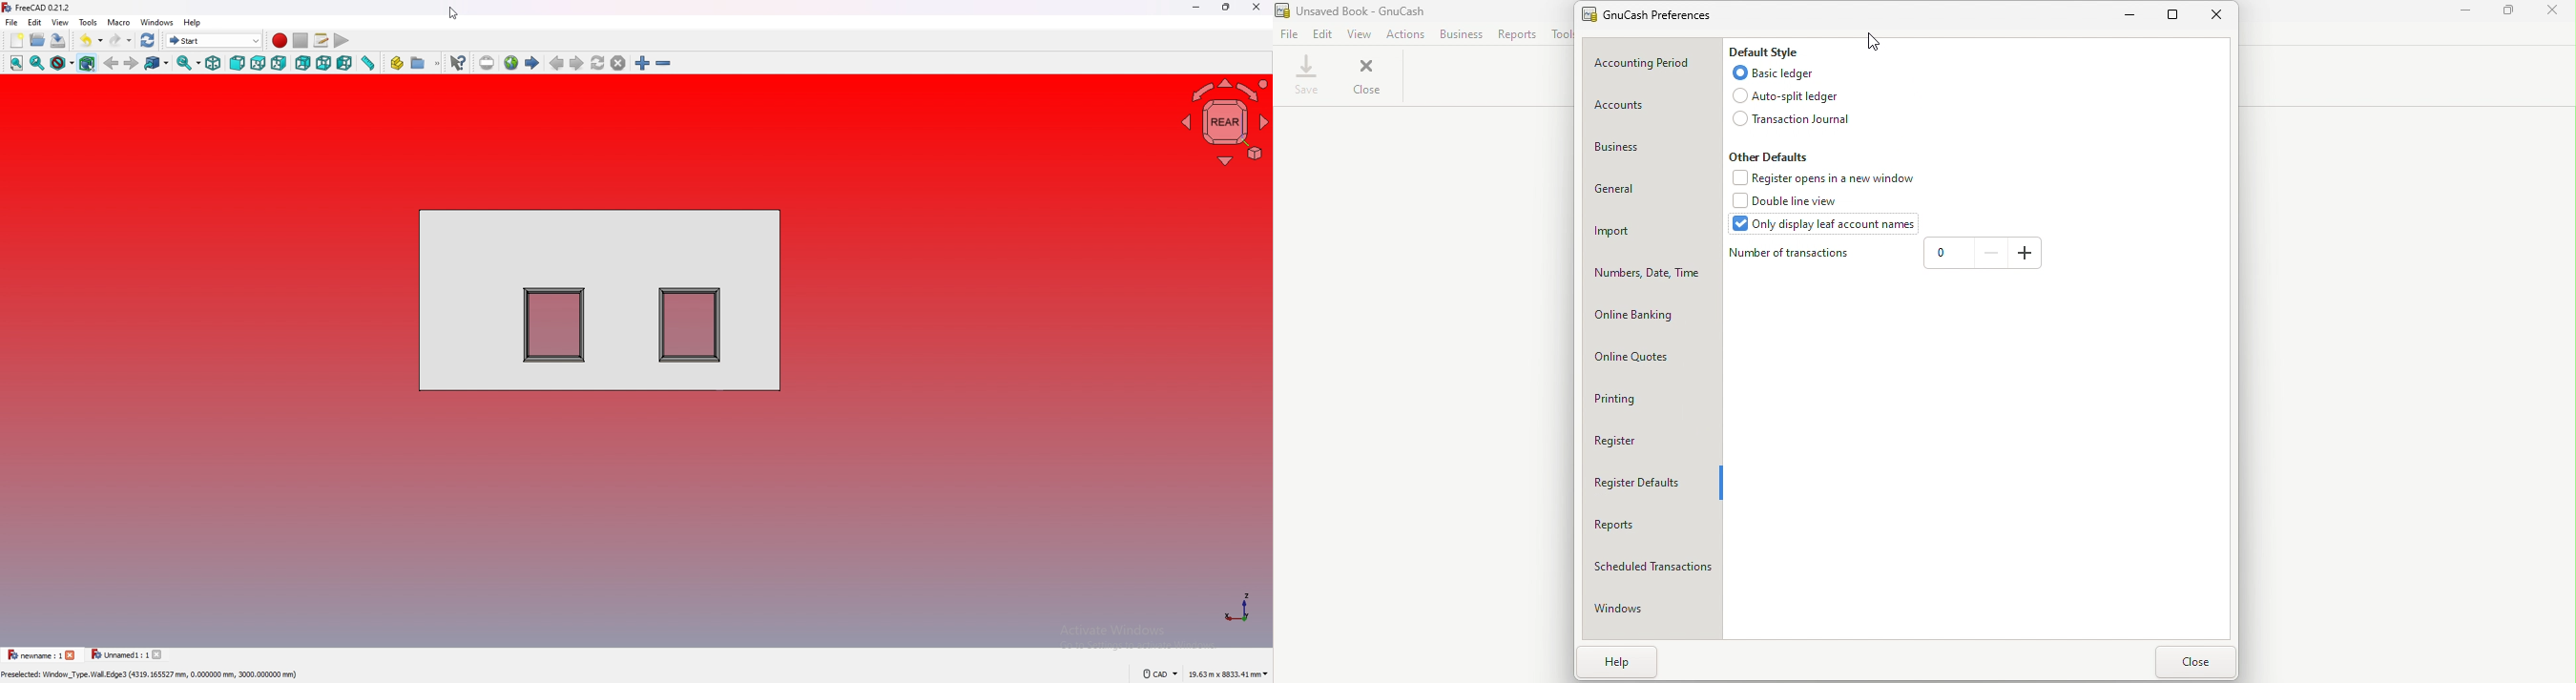  I want to click on left, so click(345, 64).